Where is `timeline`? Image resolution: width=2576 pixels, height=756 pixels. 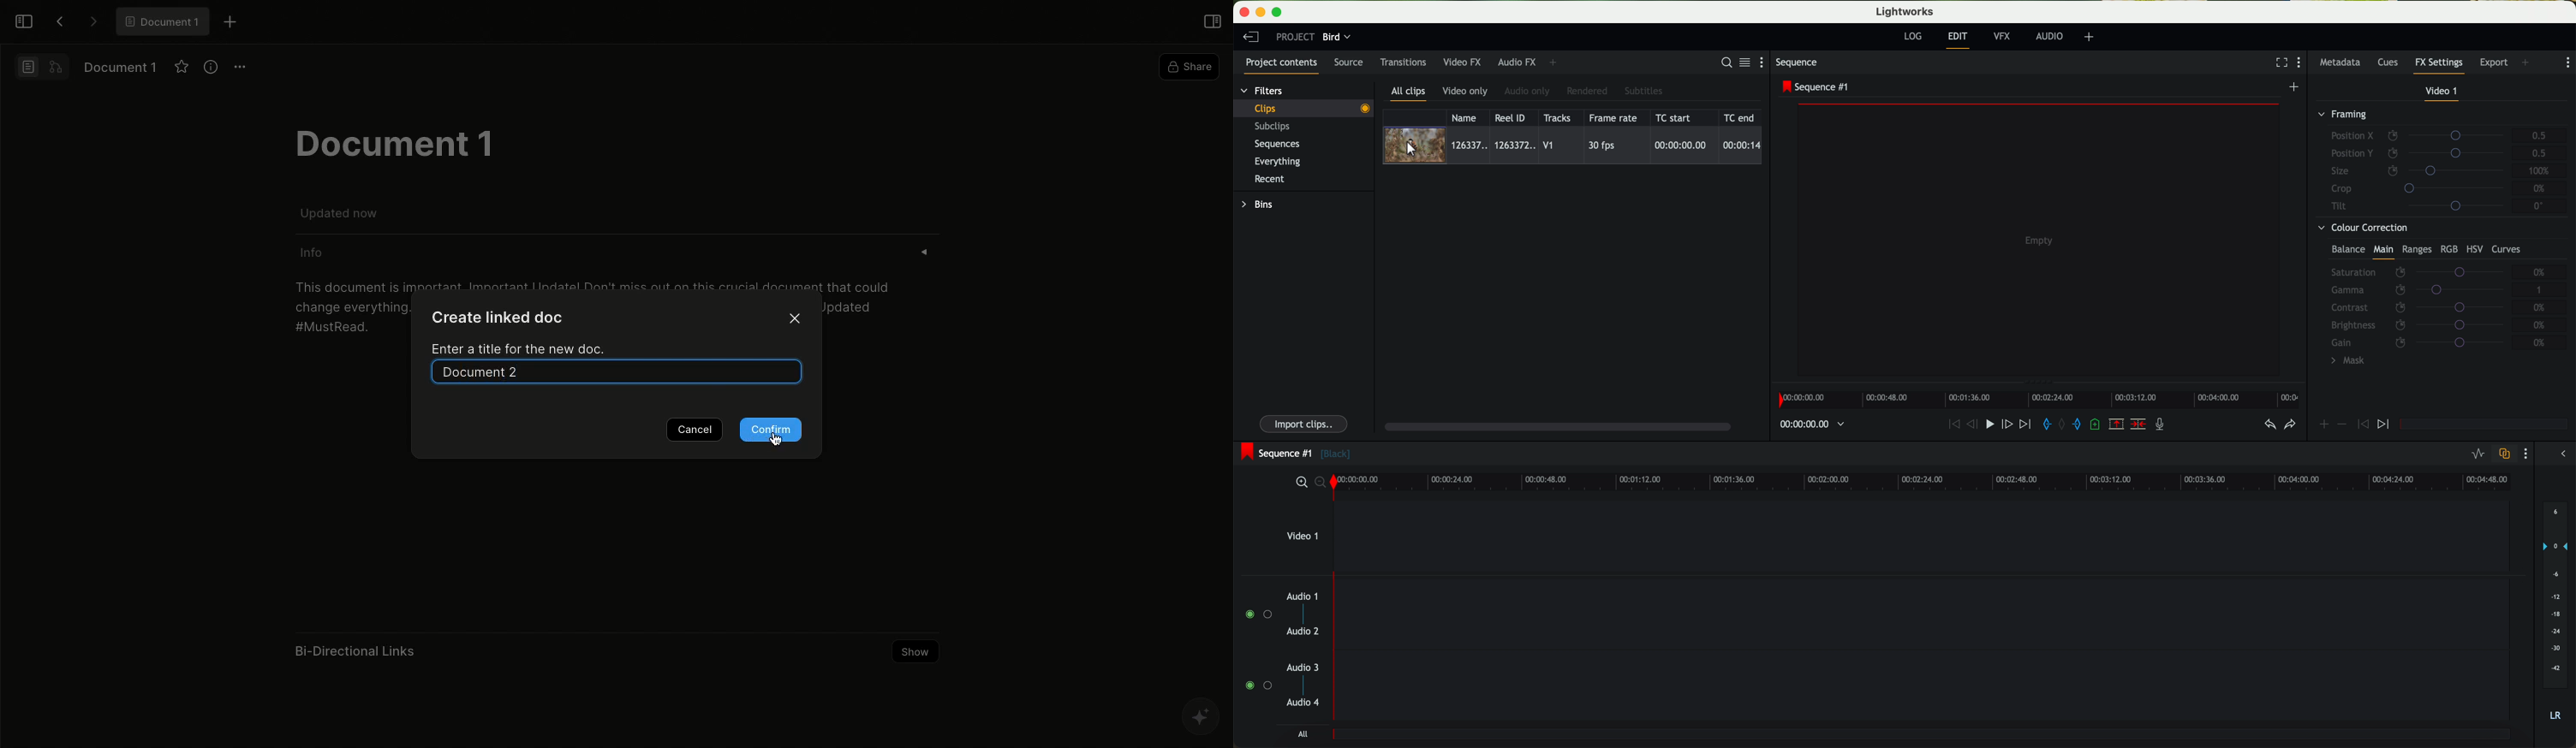 timeline is located at coordinates (1950, 480).